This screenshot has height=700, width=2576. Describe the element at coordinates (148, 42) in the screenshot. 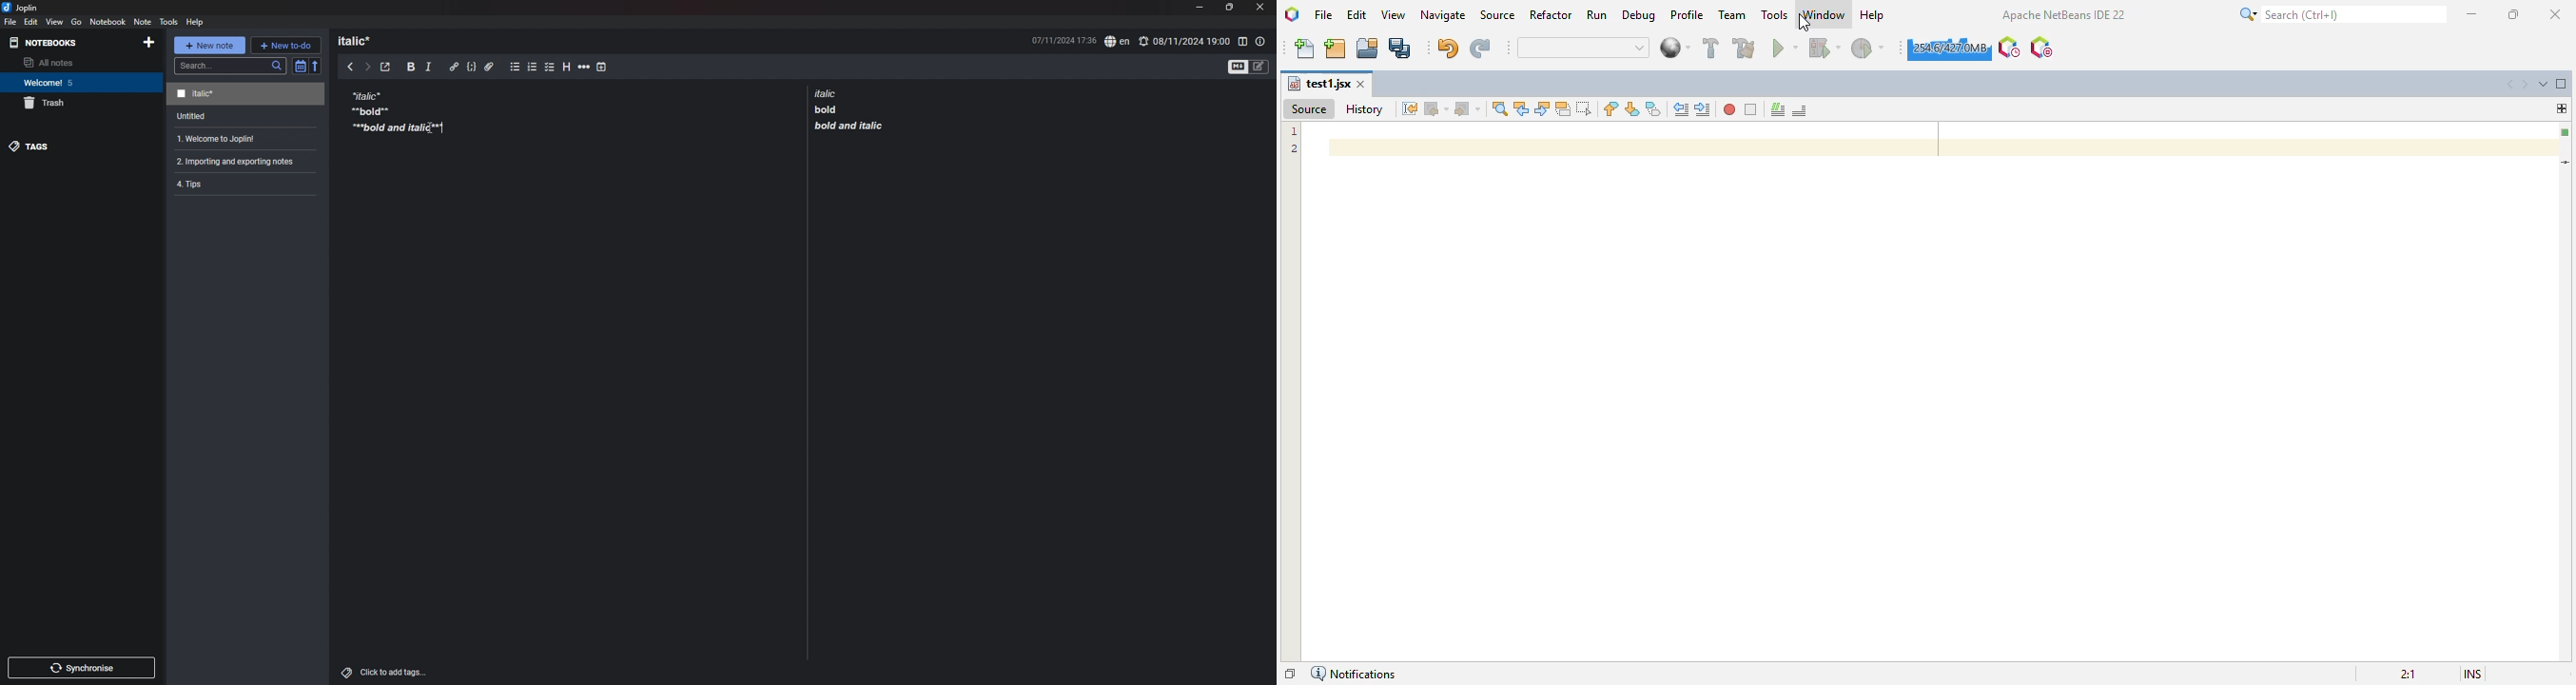

I see `add notebook` at that location.